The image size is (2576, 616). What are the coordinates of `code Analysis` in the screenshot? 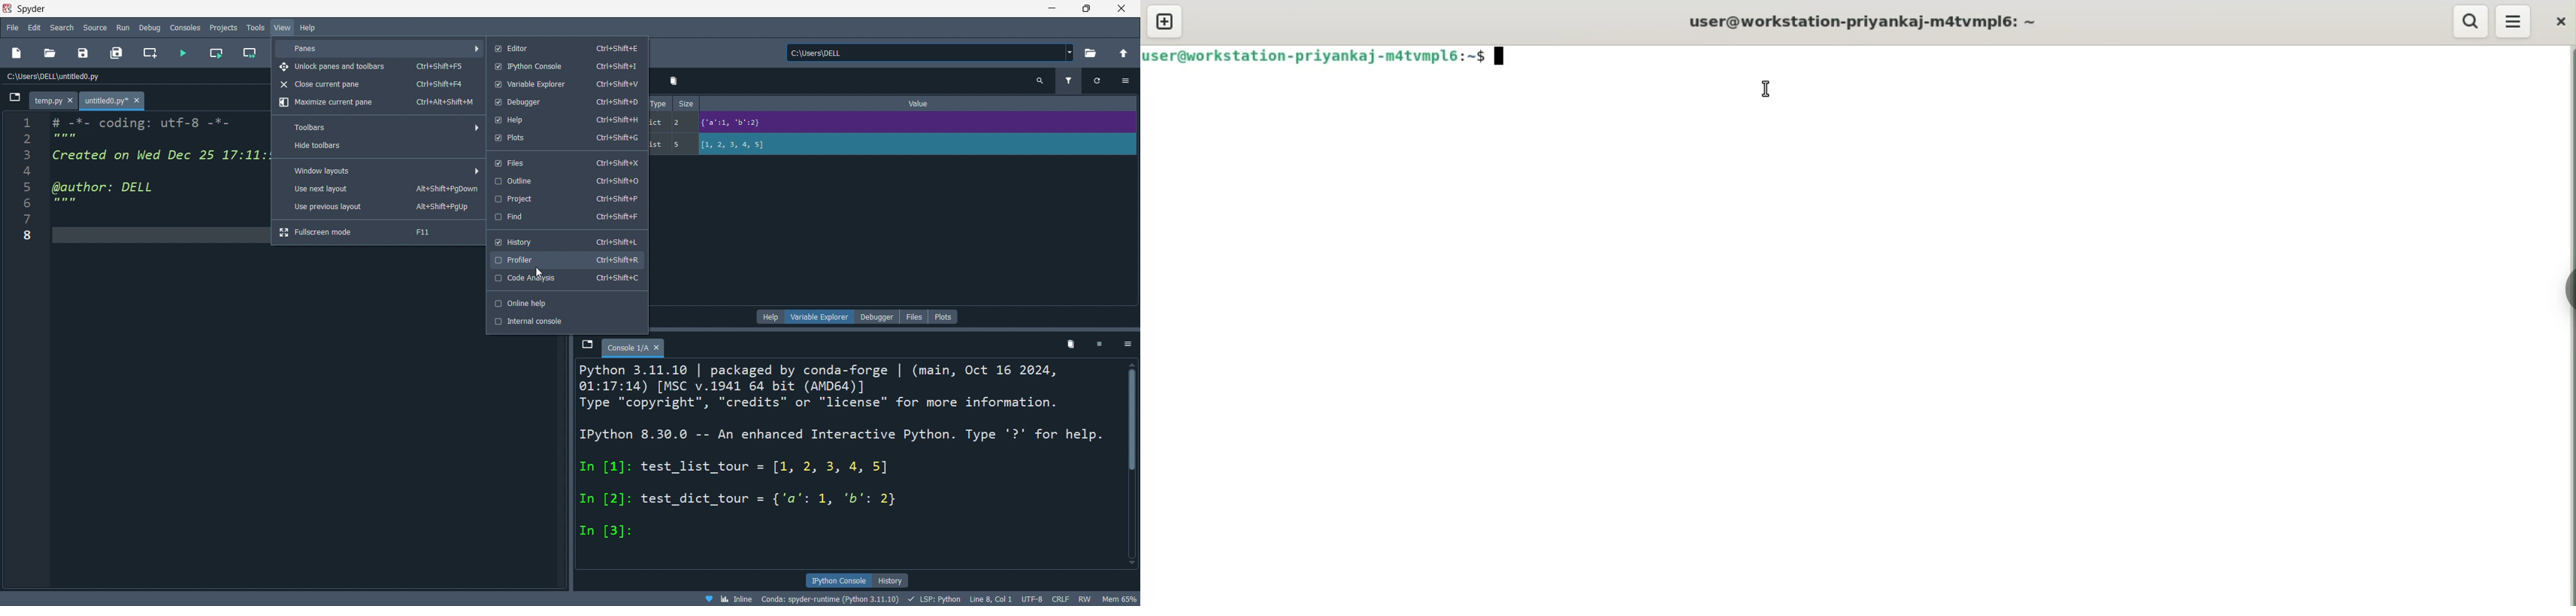 It's located at (567, 281).